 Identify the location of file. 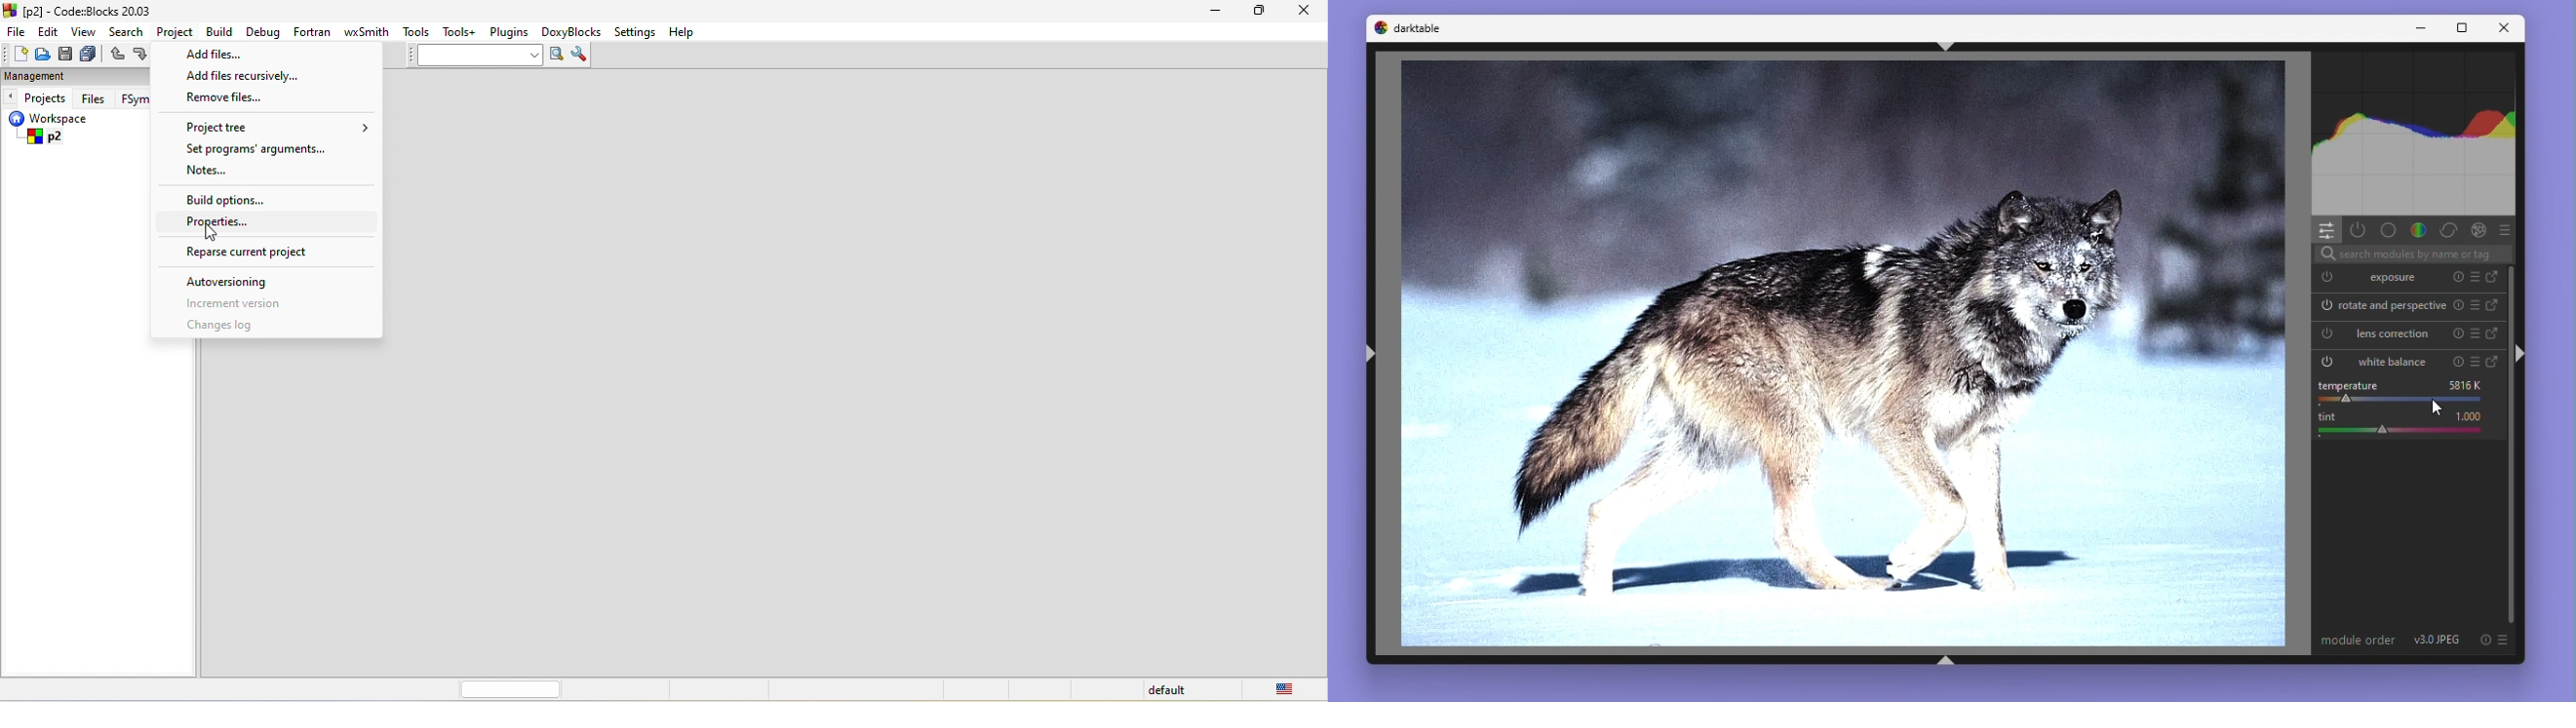
(15, 31).